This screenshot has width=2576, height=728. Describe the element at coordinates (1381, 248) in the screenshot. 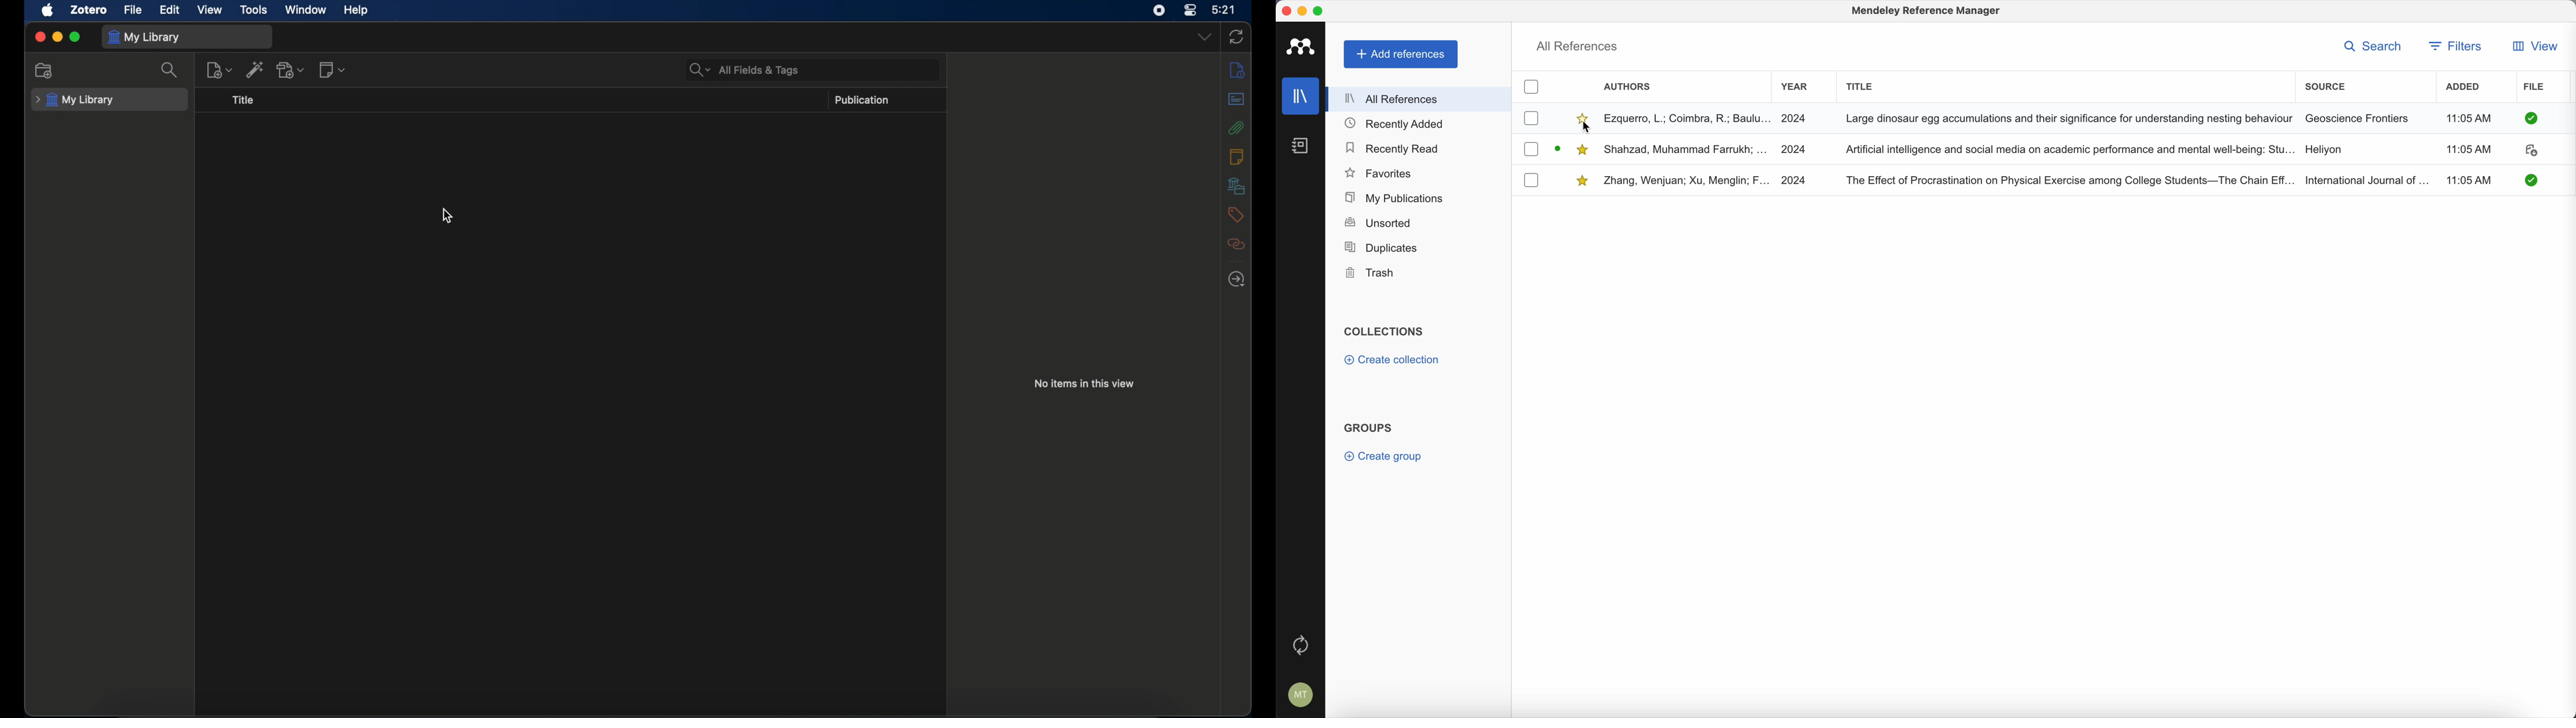

I see `duplicates` at that location.